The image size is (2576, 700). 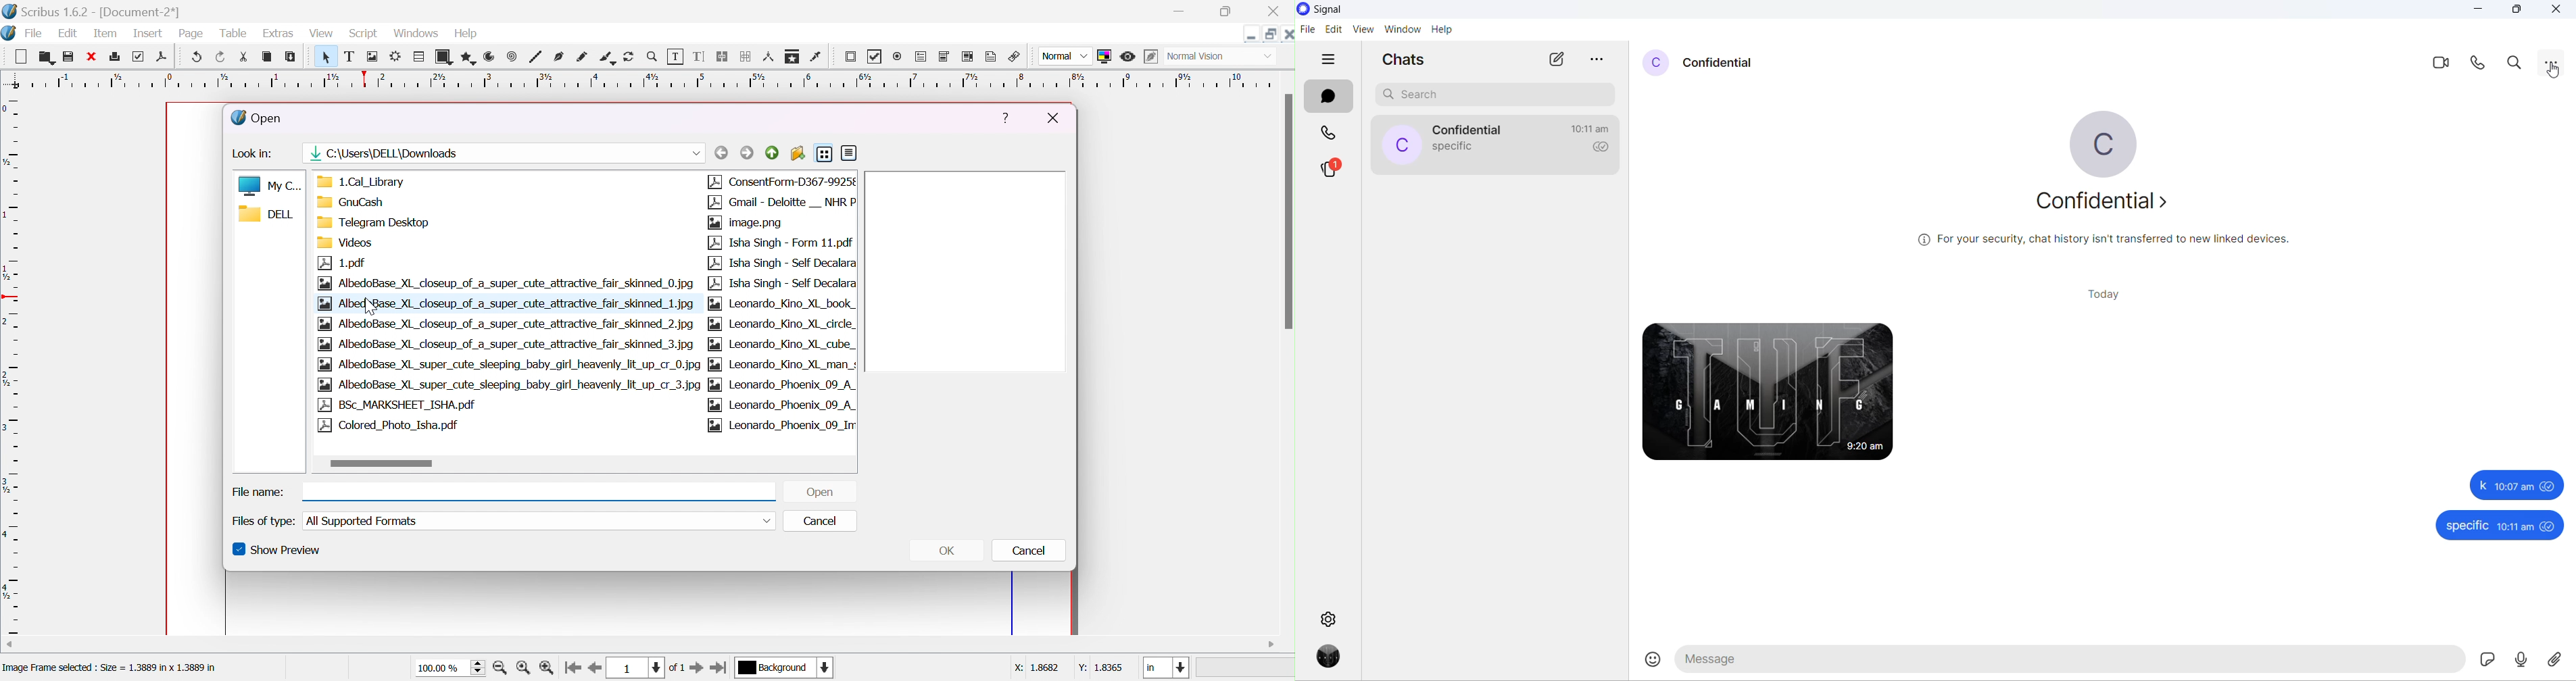 What do you see at coordinates (2101, 141) in the screenshot?
I see `profile picture` at bounding box center [2101, 141].